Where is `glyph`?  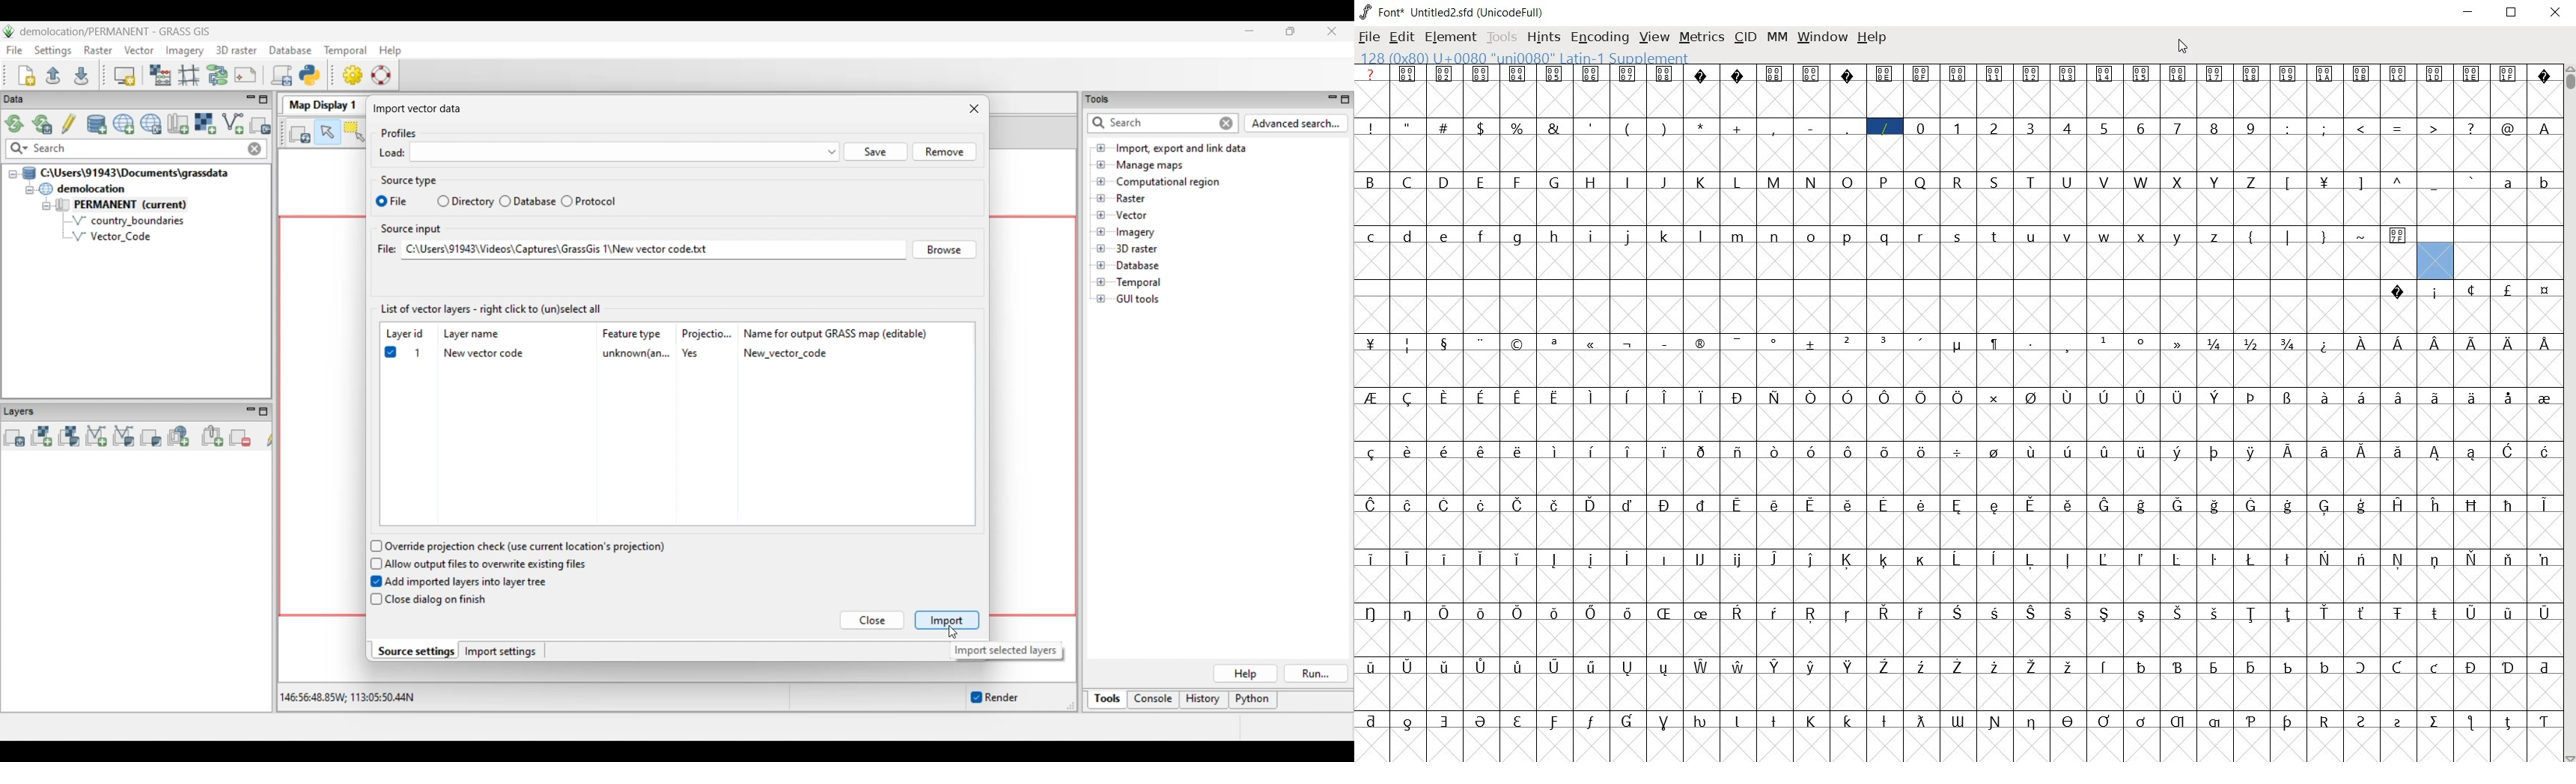 glyph is located at coordinates (2178, 75).